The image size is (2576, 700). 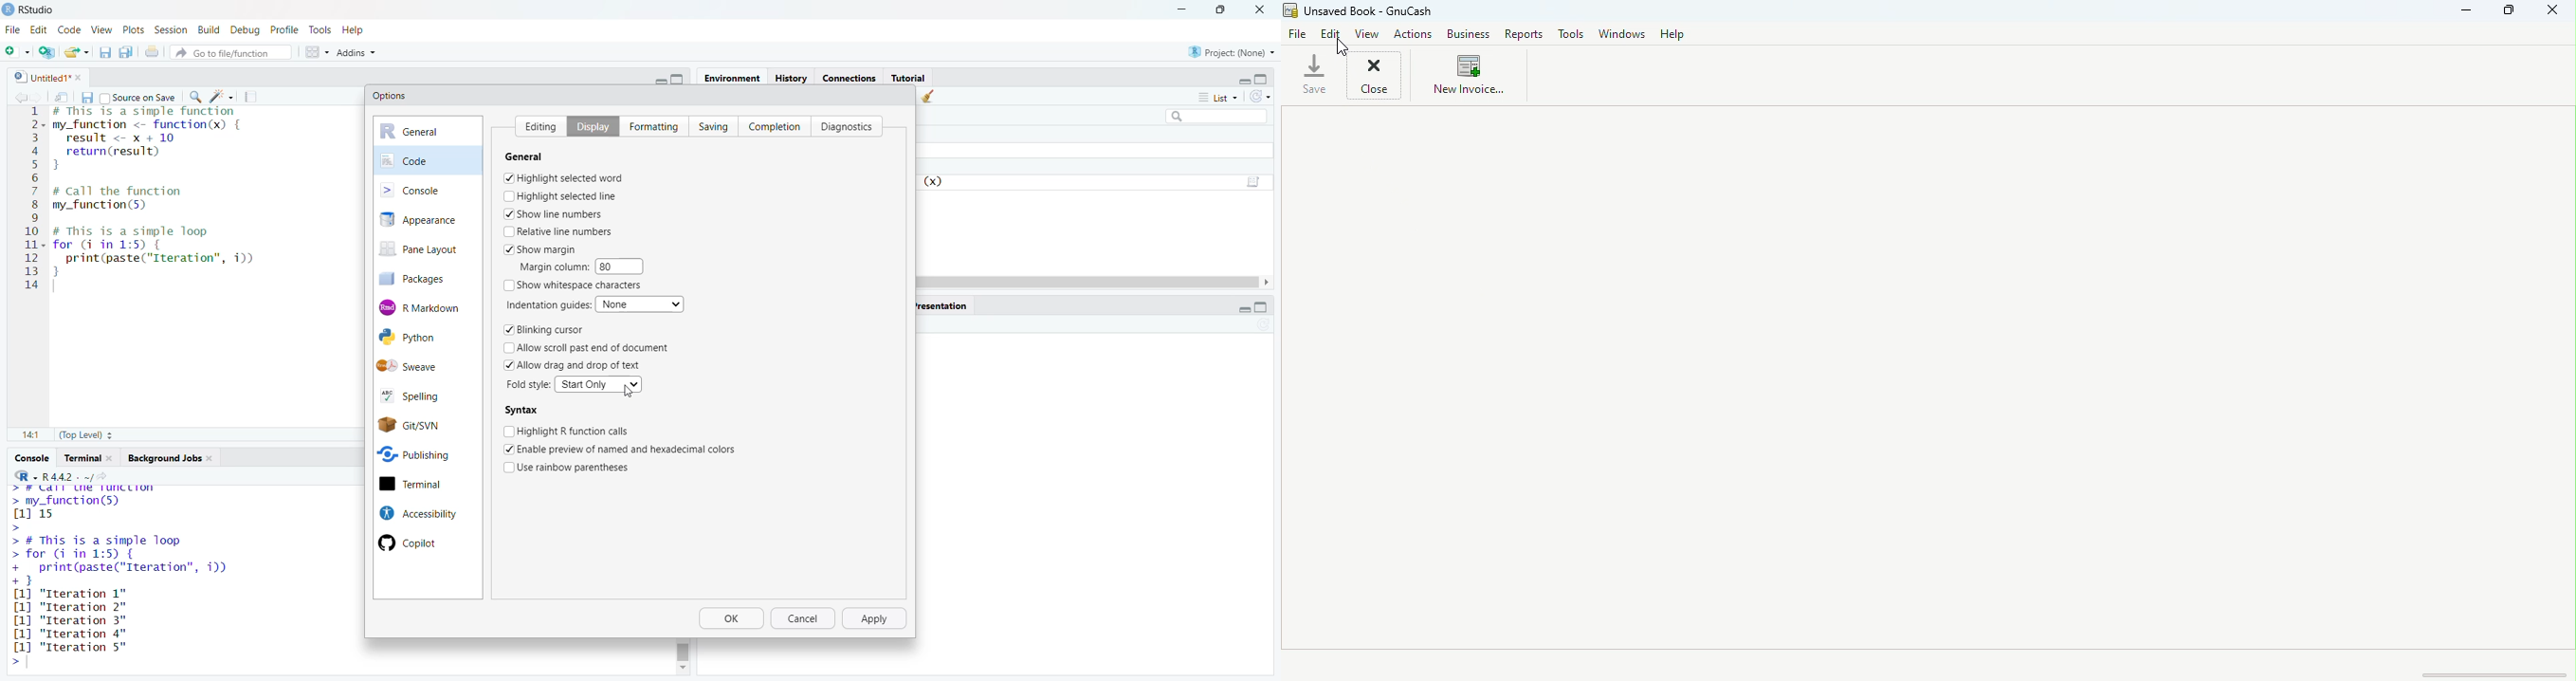 What do you see at coordinates (1272, 282) in the screenshot?
I see `move right` at bounding box center [1272, 282].